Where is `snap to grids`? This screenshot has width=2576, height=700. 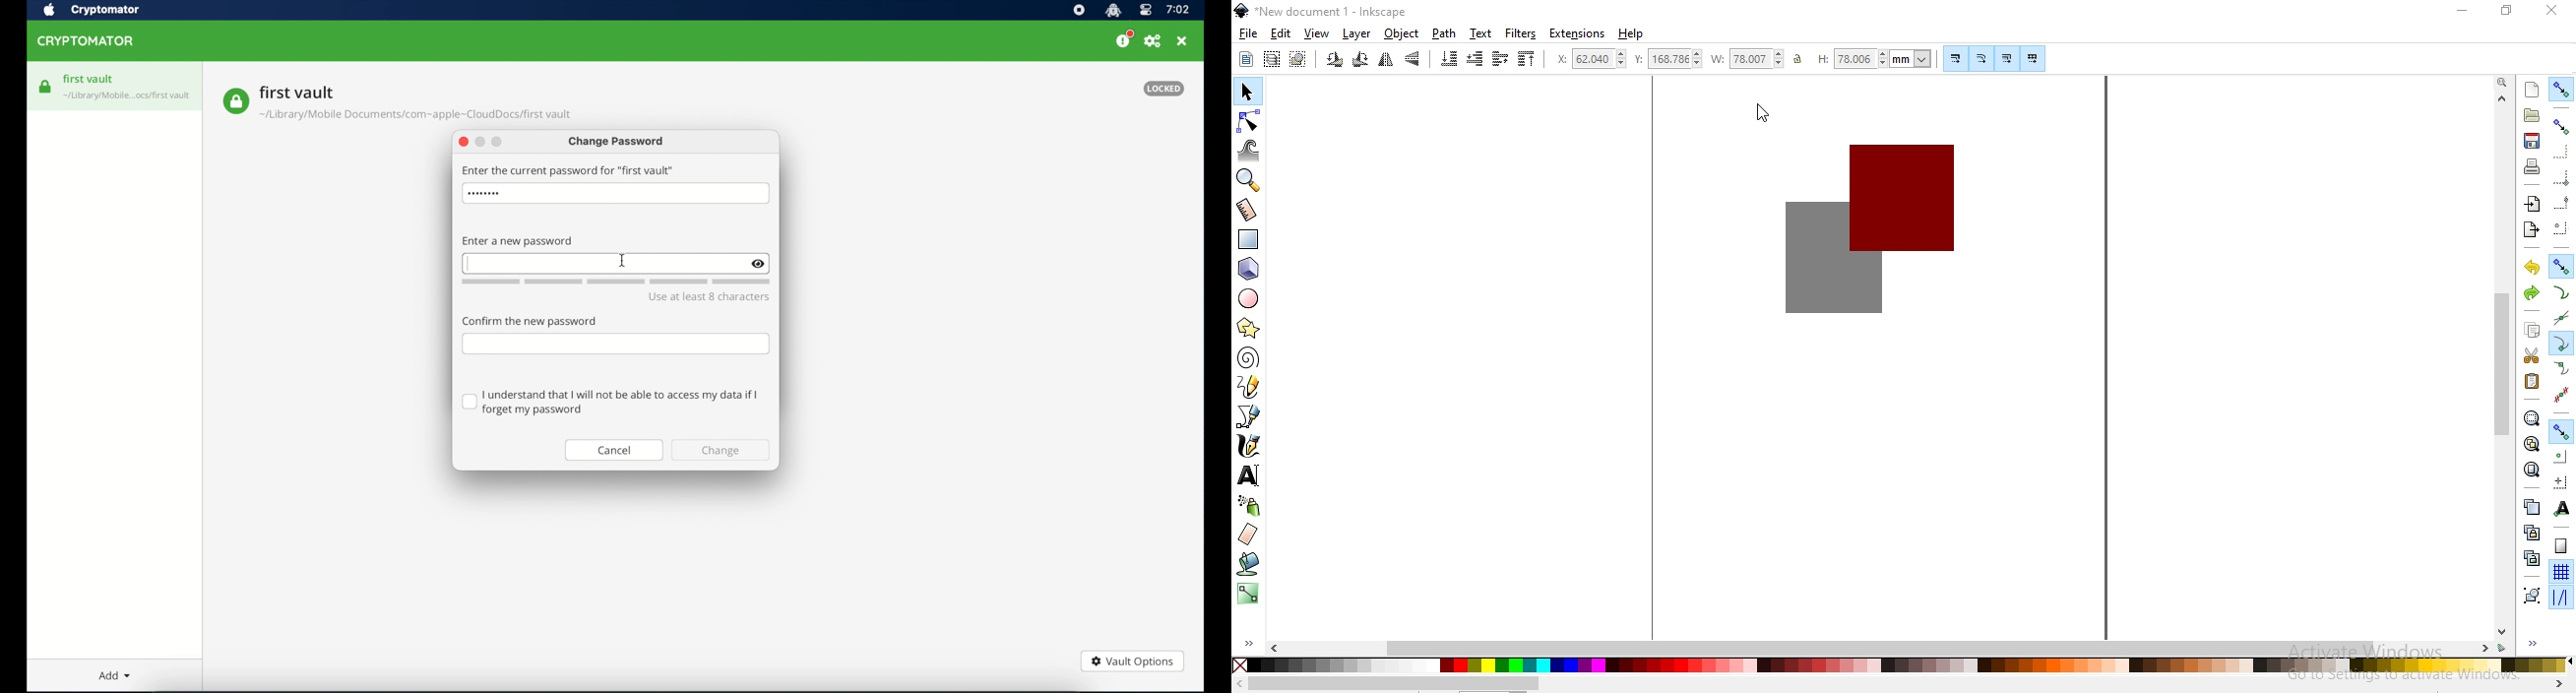
snap to grids is located at coordinates (2560, 573).